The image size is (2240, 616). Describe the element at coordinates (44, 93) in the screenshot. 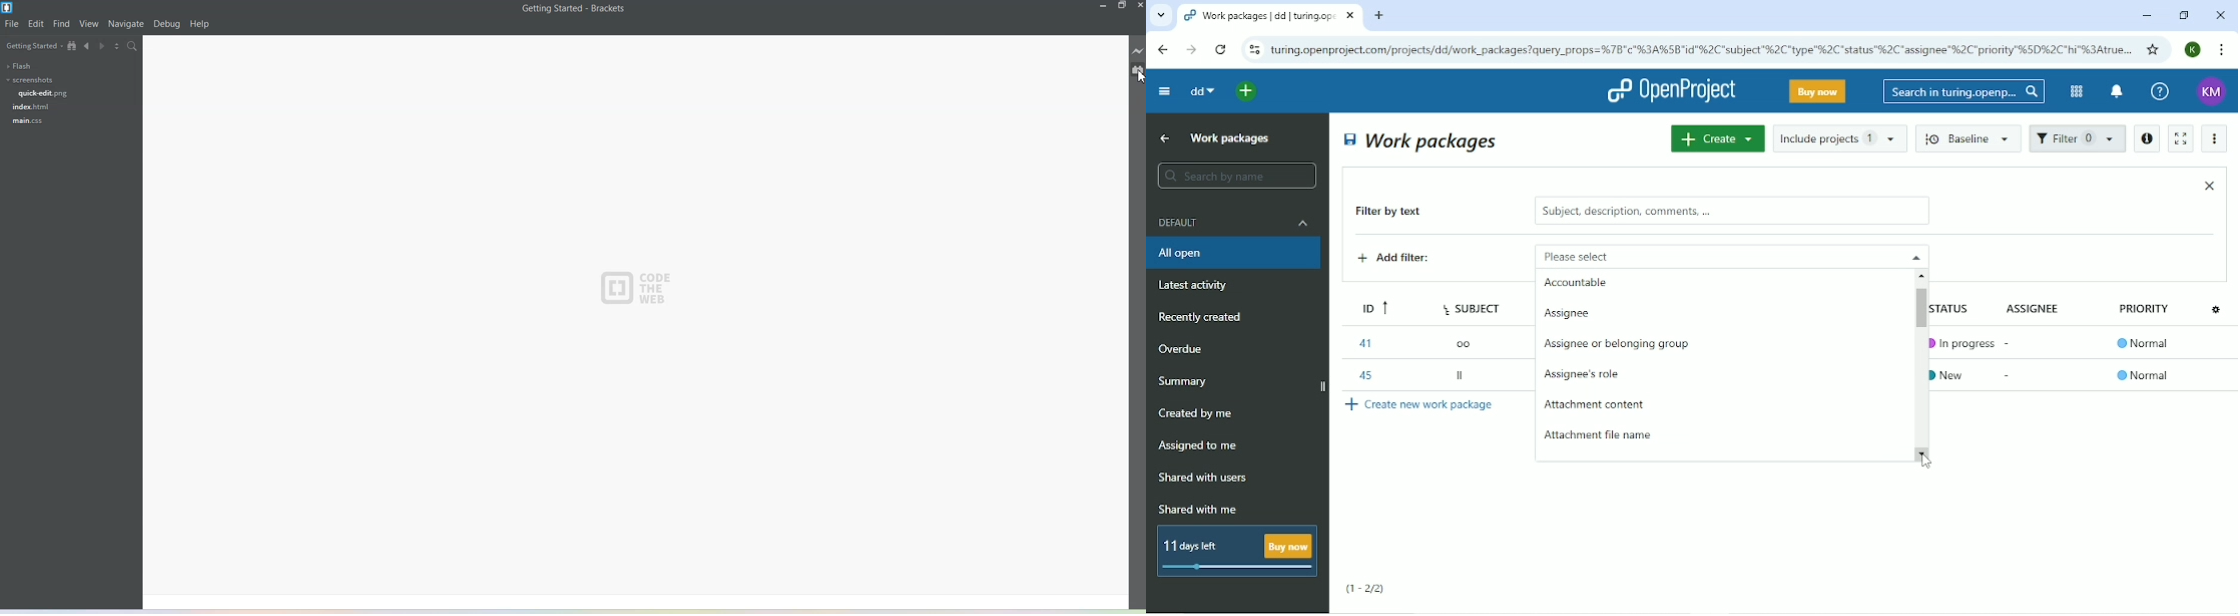

I see `quick-edit.png` at that location.